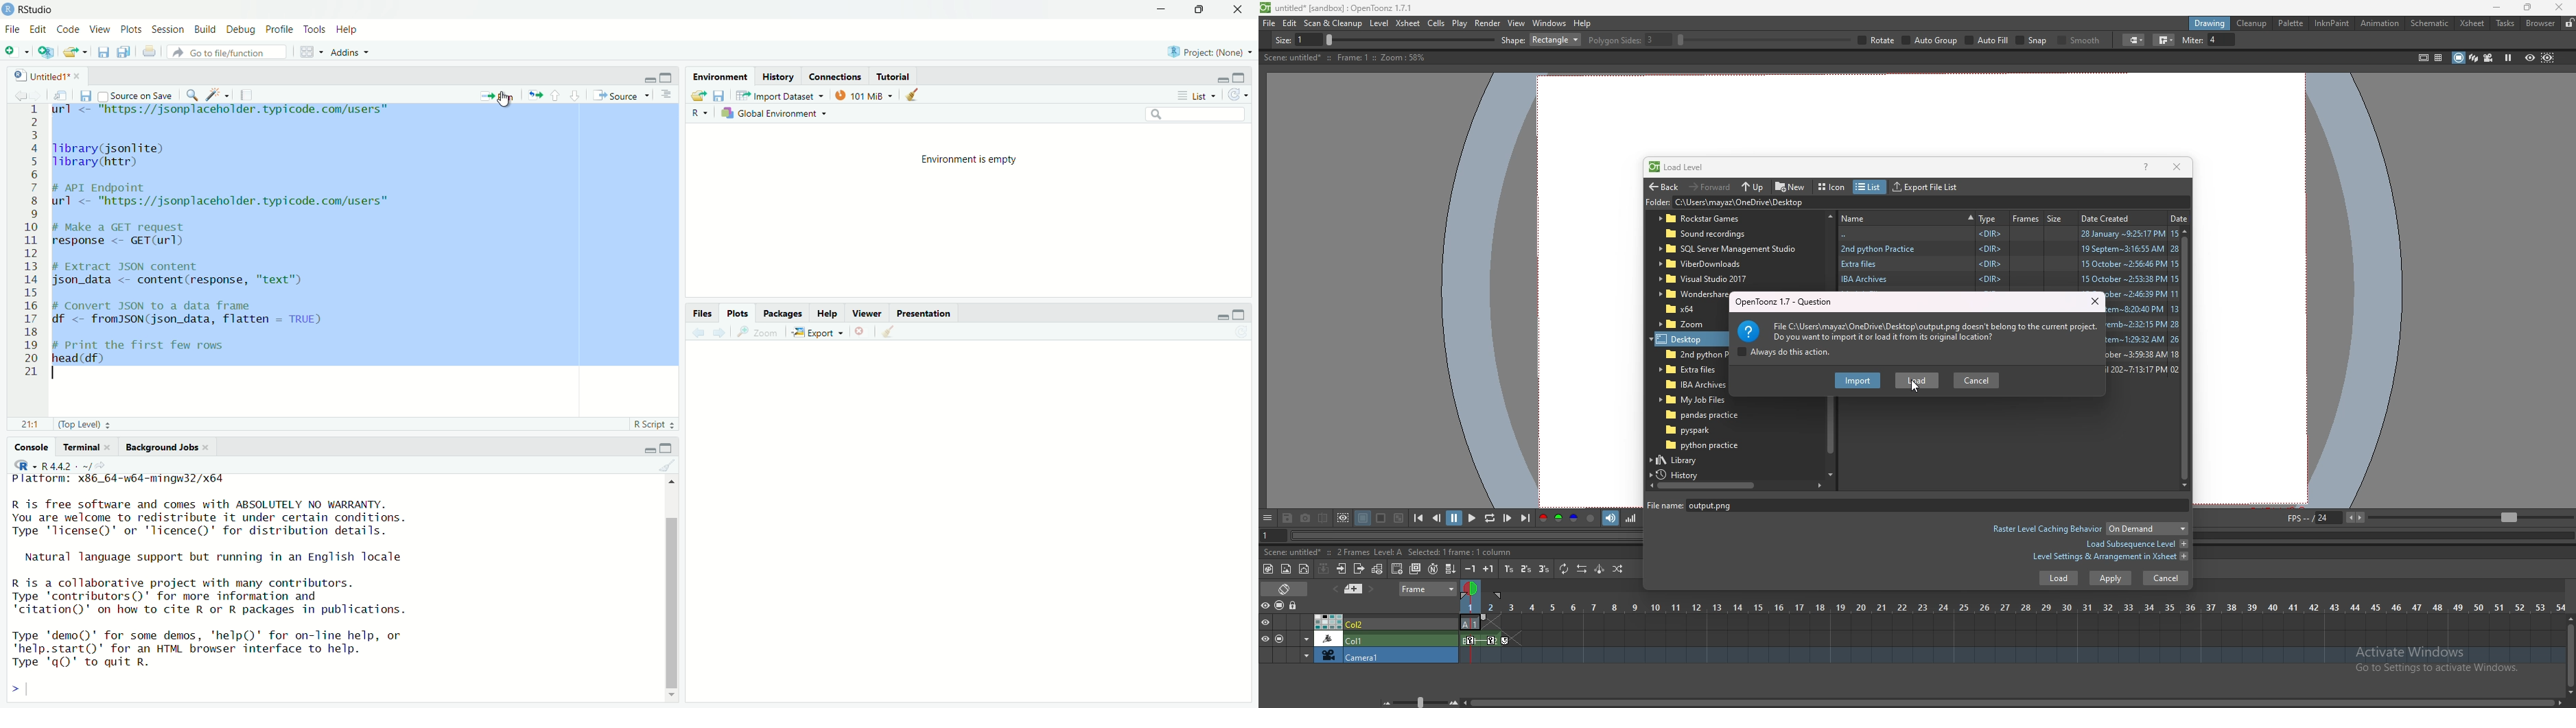 The width and height of the screenshot is (2576, 728). Describe the element at coordinates (151, 52) in the screenshot. I see `Print` at that location.